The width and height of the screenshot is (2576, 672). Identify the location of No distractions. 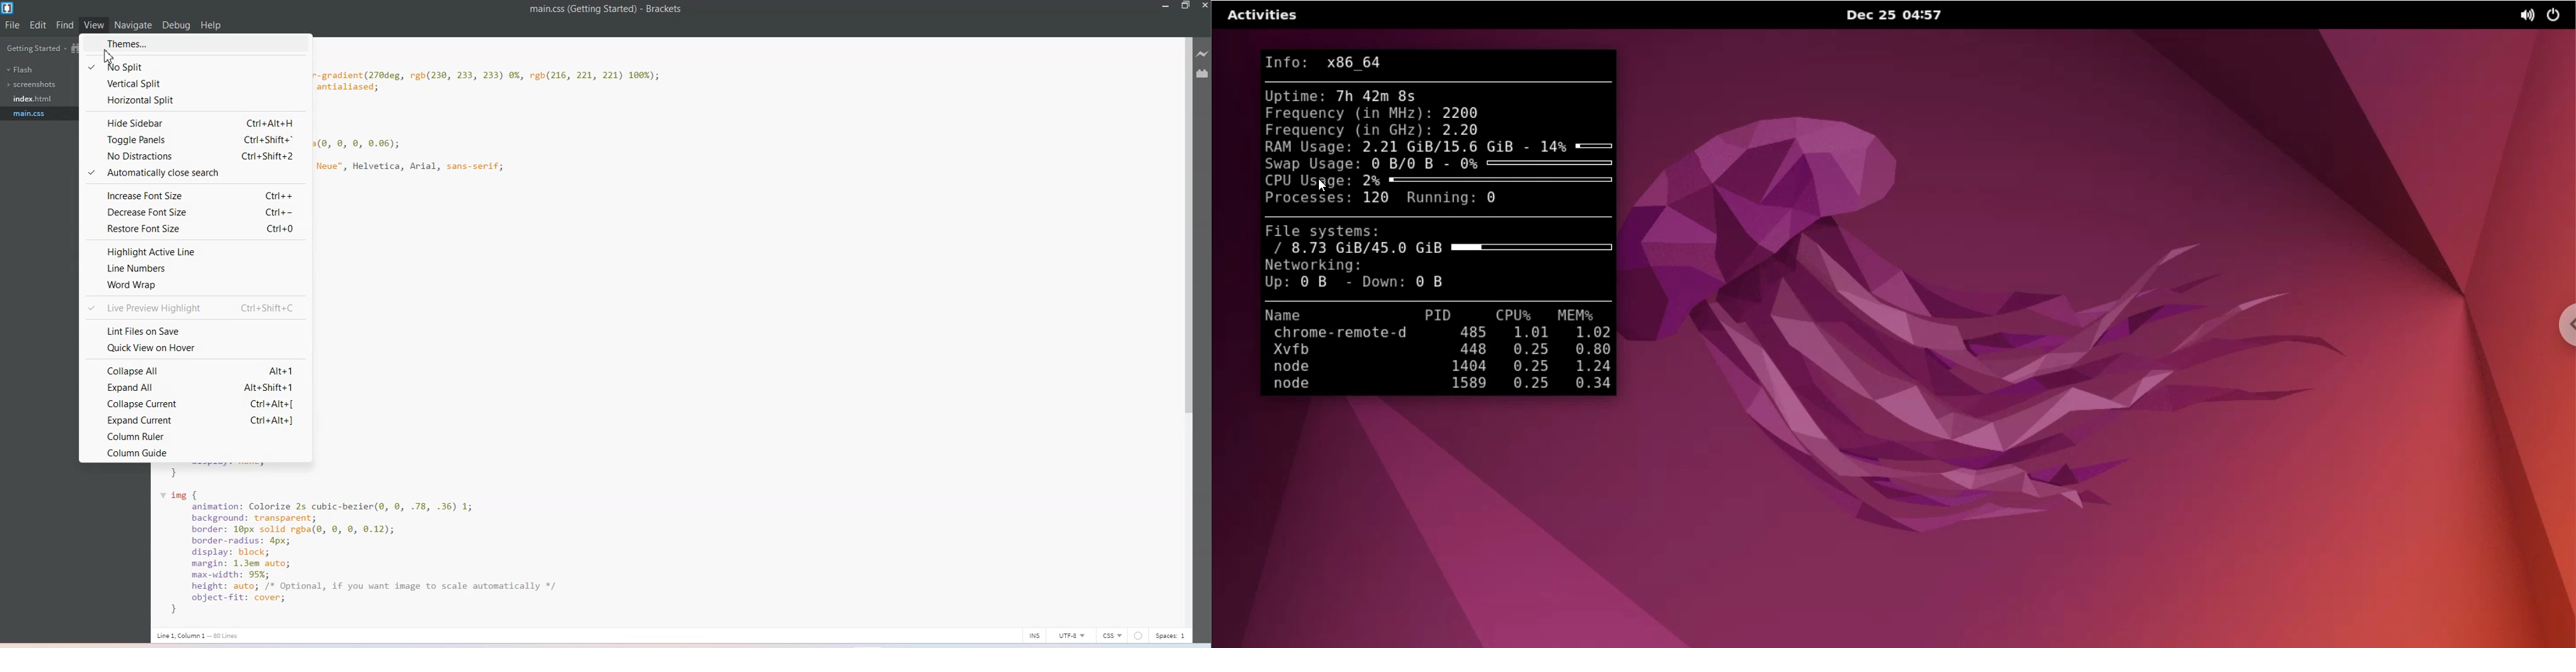
(195, 157).